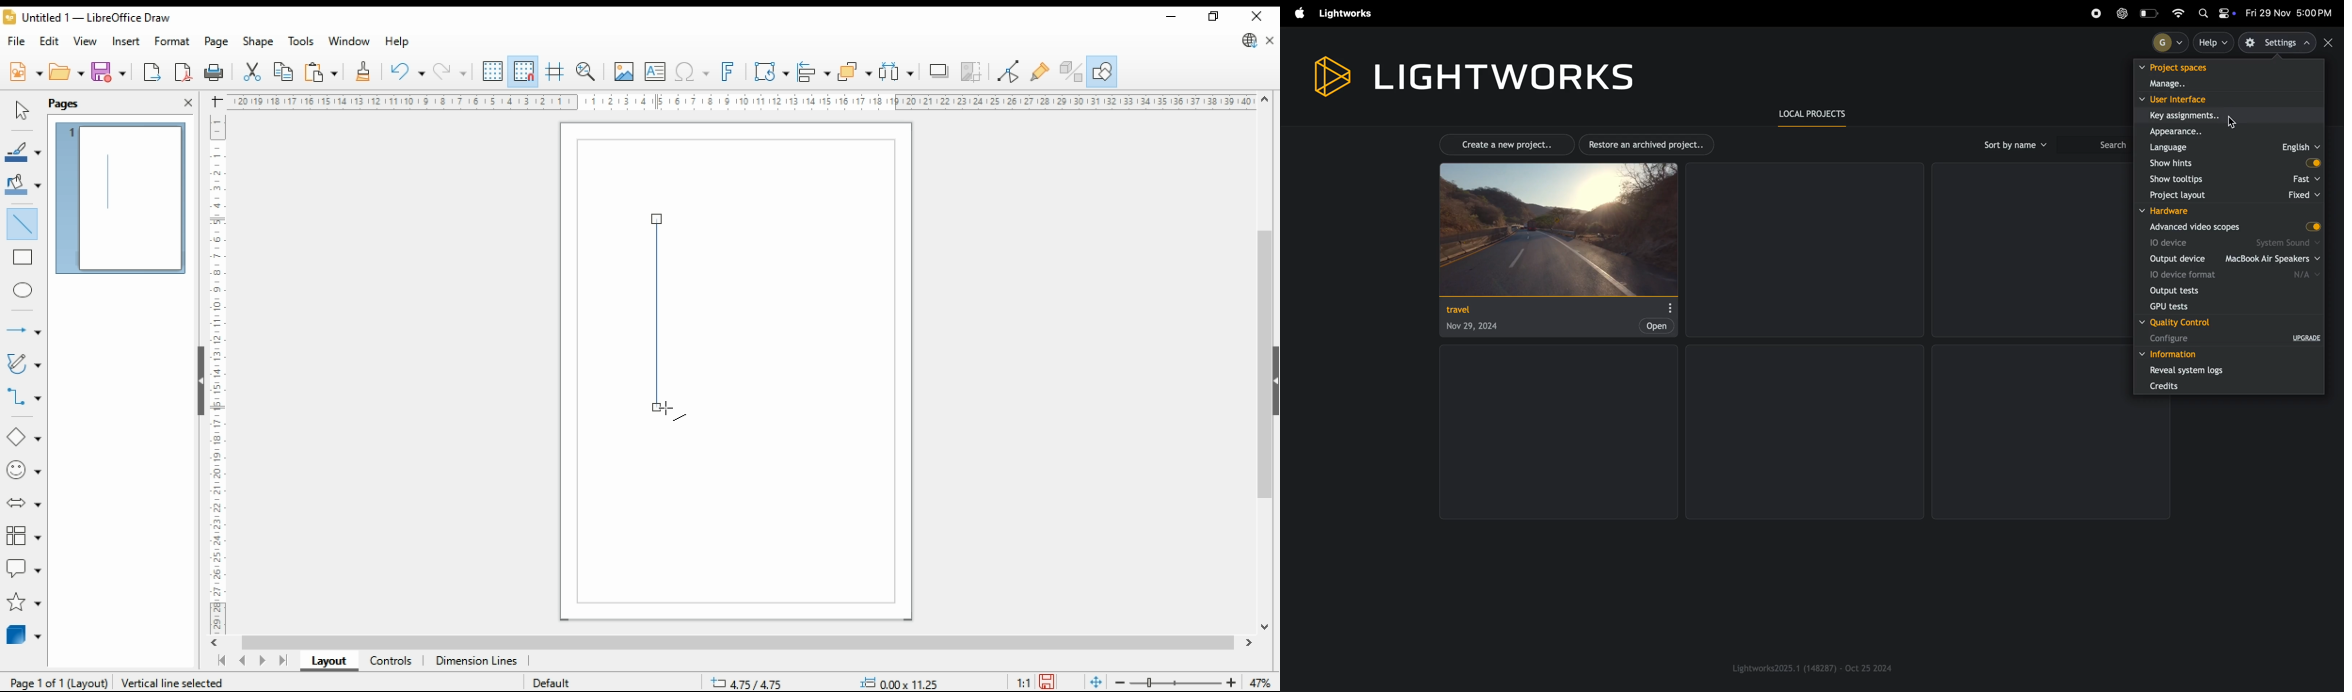 The image size is (2352, 700). I want to click on toggle, so click(2313, 163).